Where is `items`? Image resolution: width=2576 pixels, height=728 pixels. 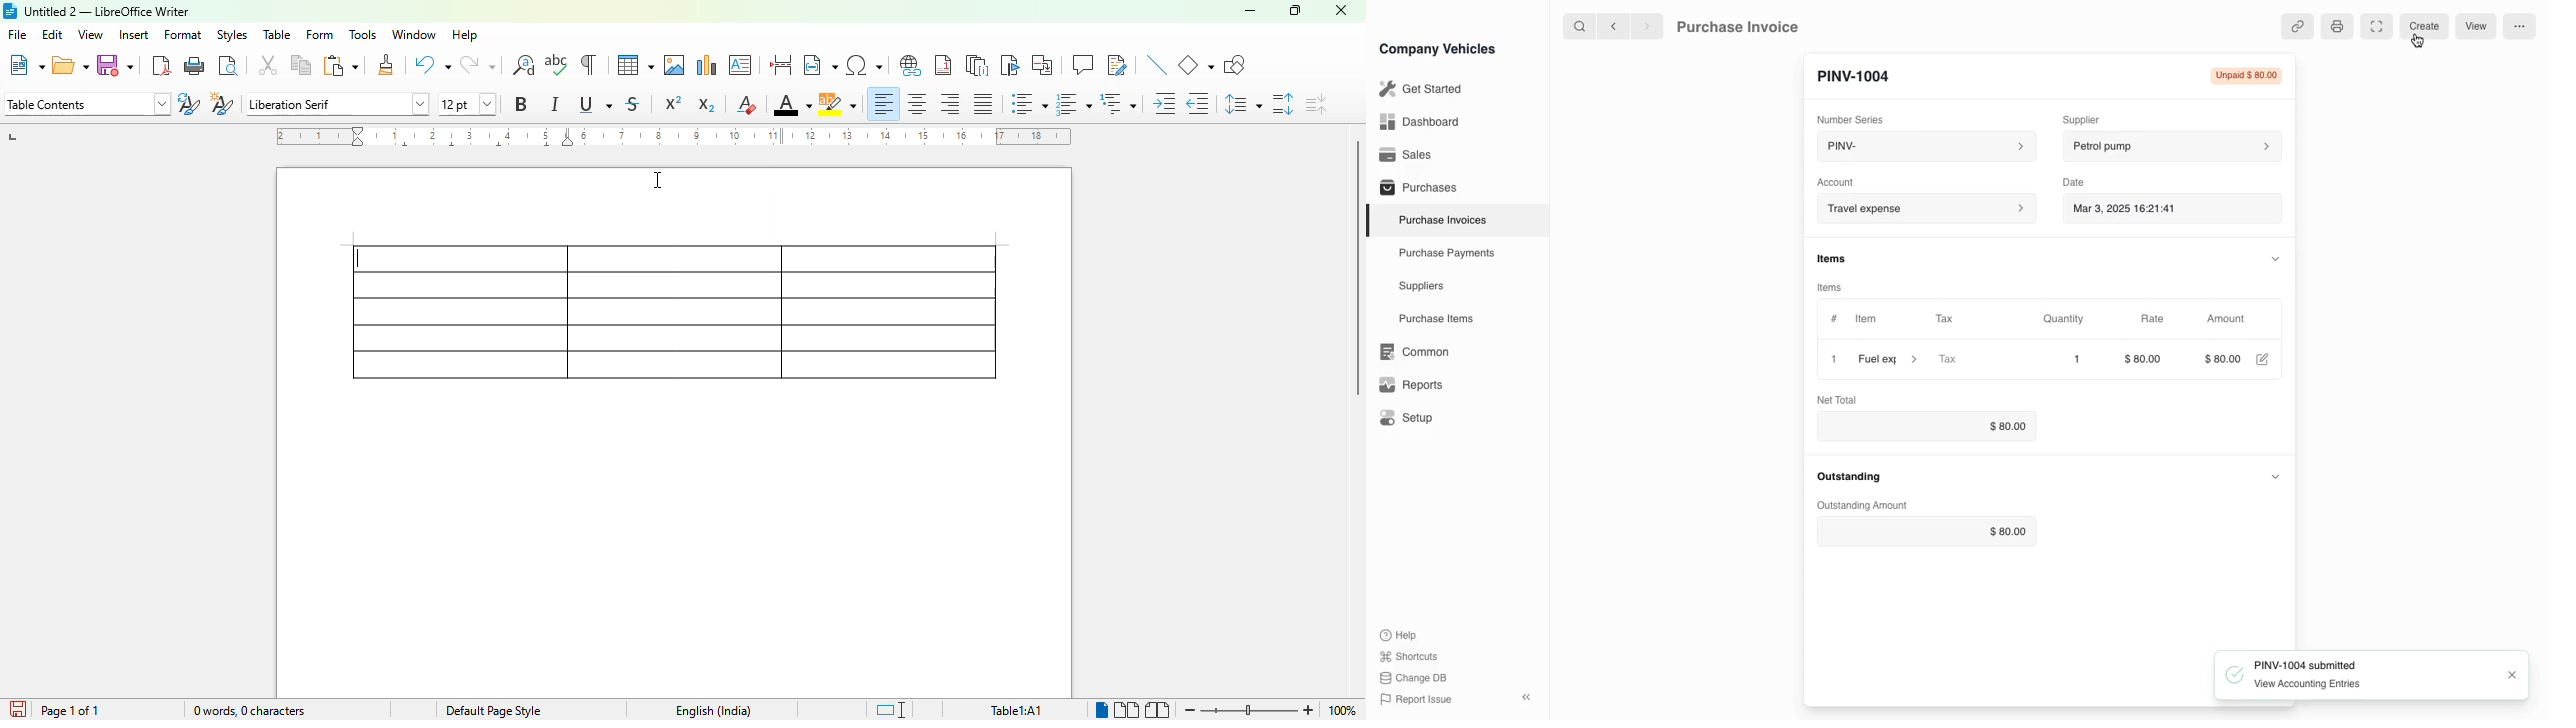 items is located at coordinates (1834, 260).